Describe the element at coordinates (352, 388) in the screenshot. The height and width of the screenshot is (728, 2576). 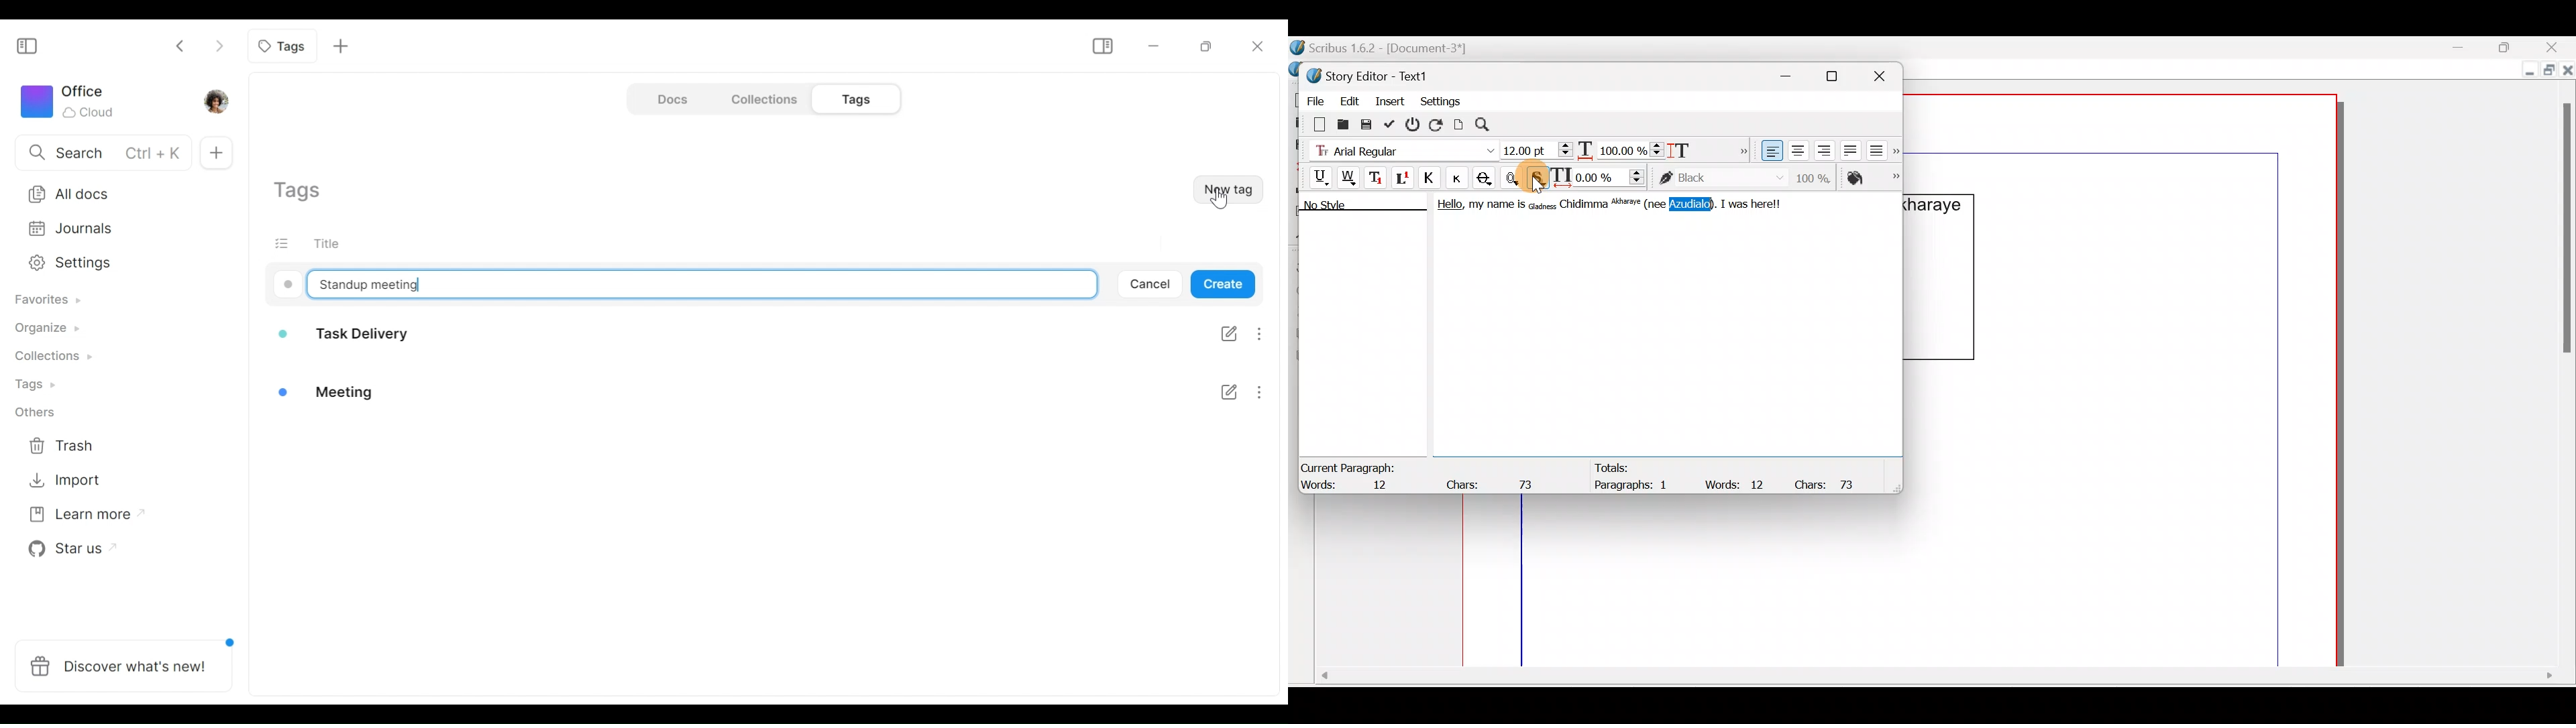
I see `Meeting` at that location.